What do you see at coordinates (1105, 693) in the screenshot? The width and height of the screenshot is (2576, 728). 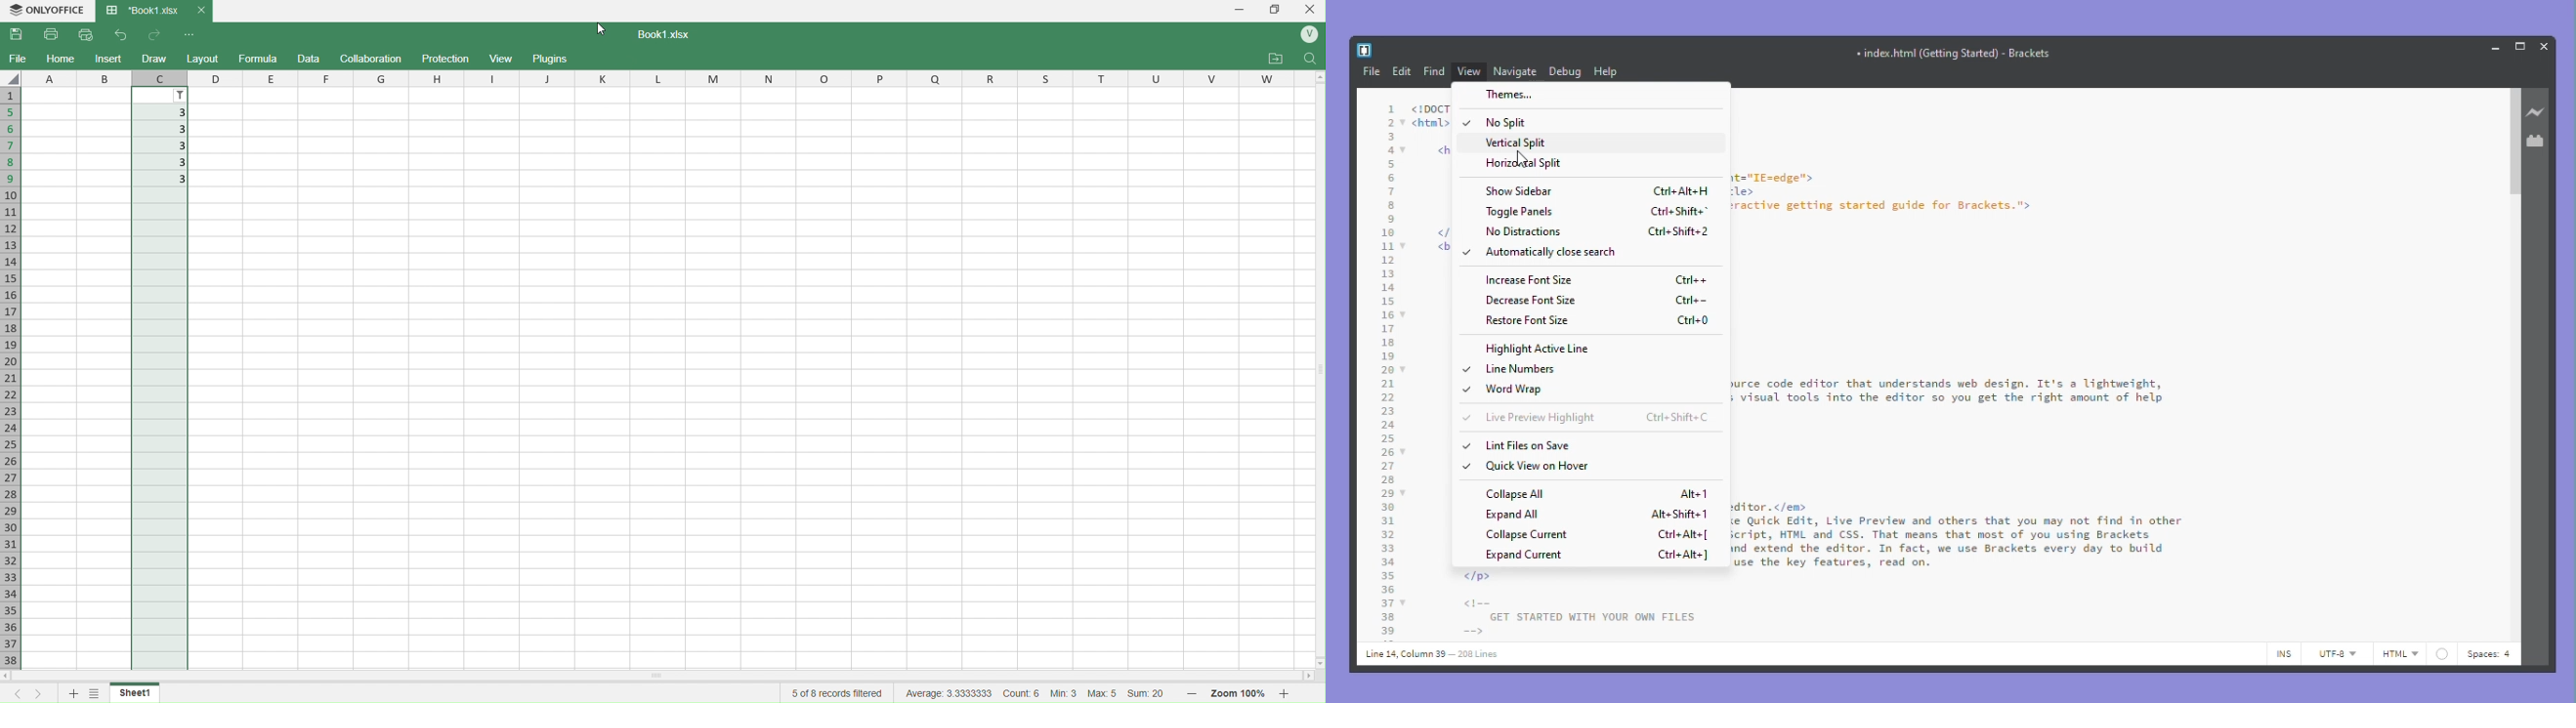 I see `Max` at bounding box center [1105, 693].